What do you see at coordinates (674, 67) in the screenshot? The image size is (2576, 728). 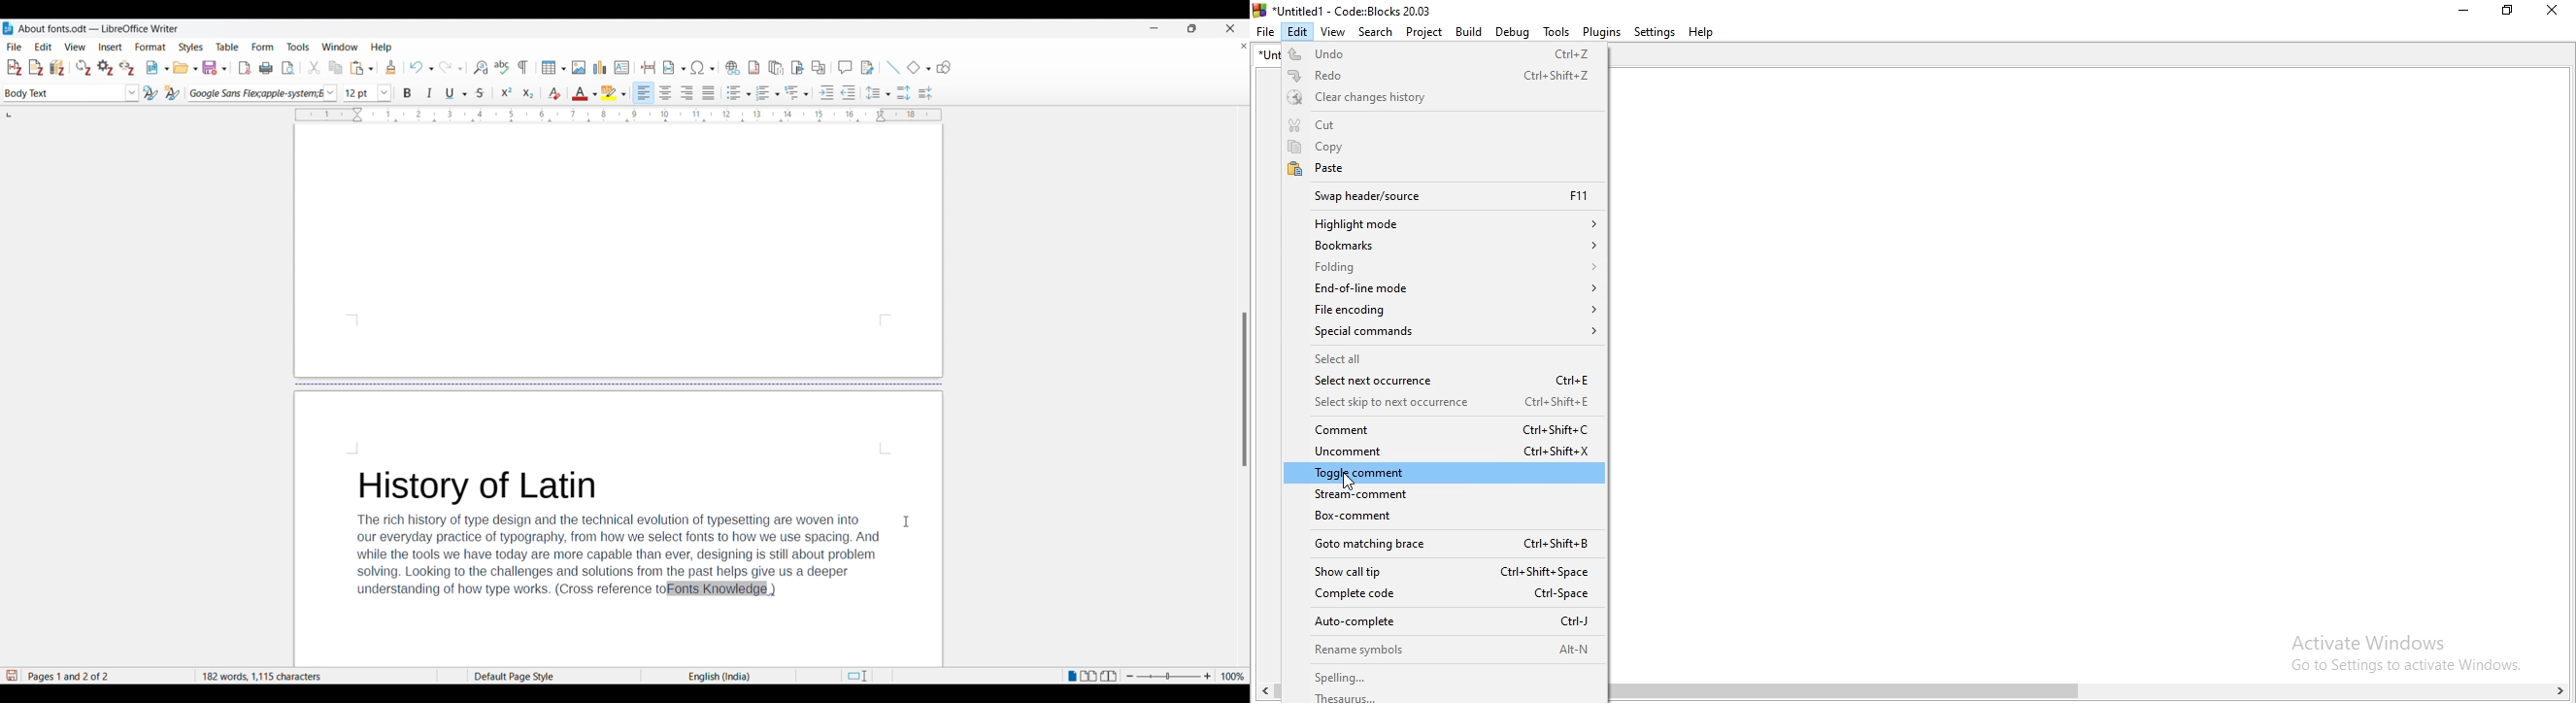 I see `Insert field options` at bounding box center [674, 67].